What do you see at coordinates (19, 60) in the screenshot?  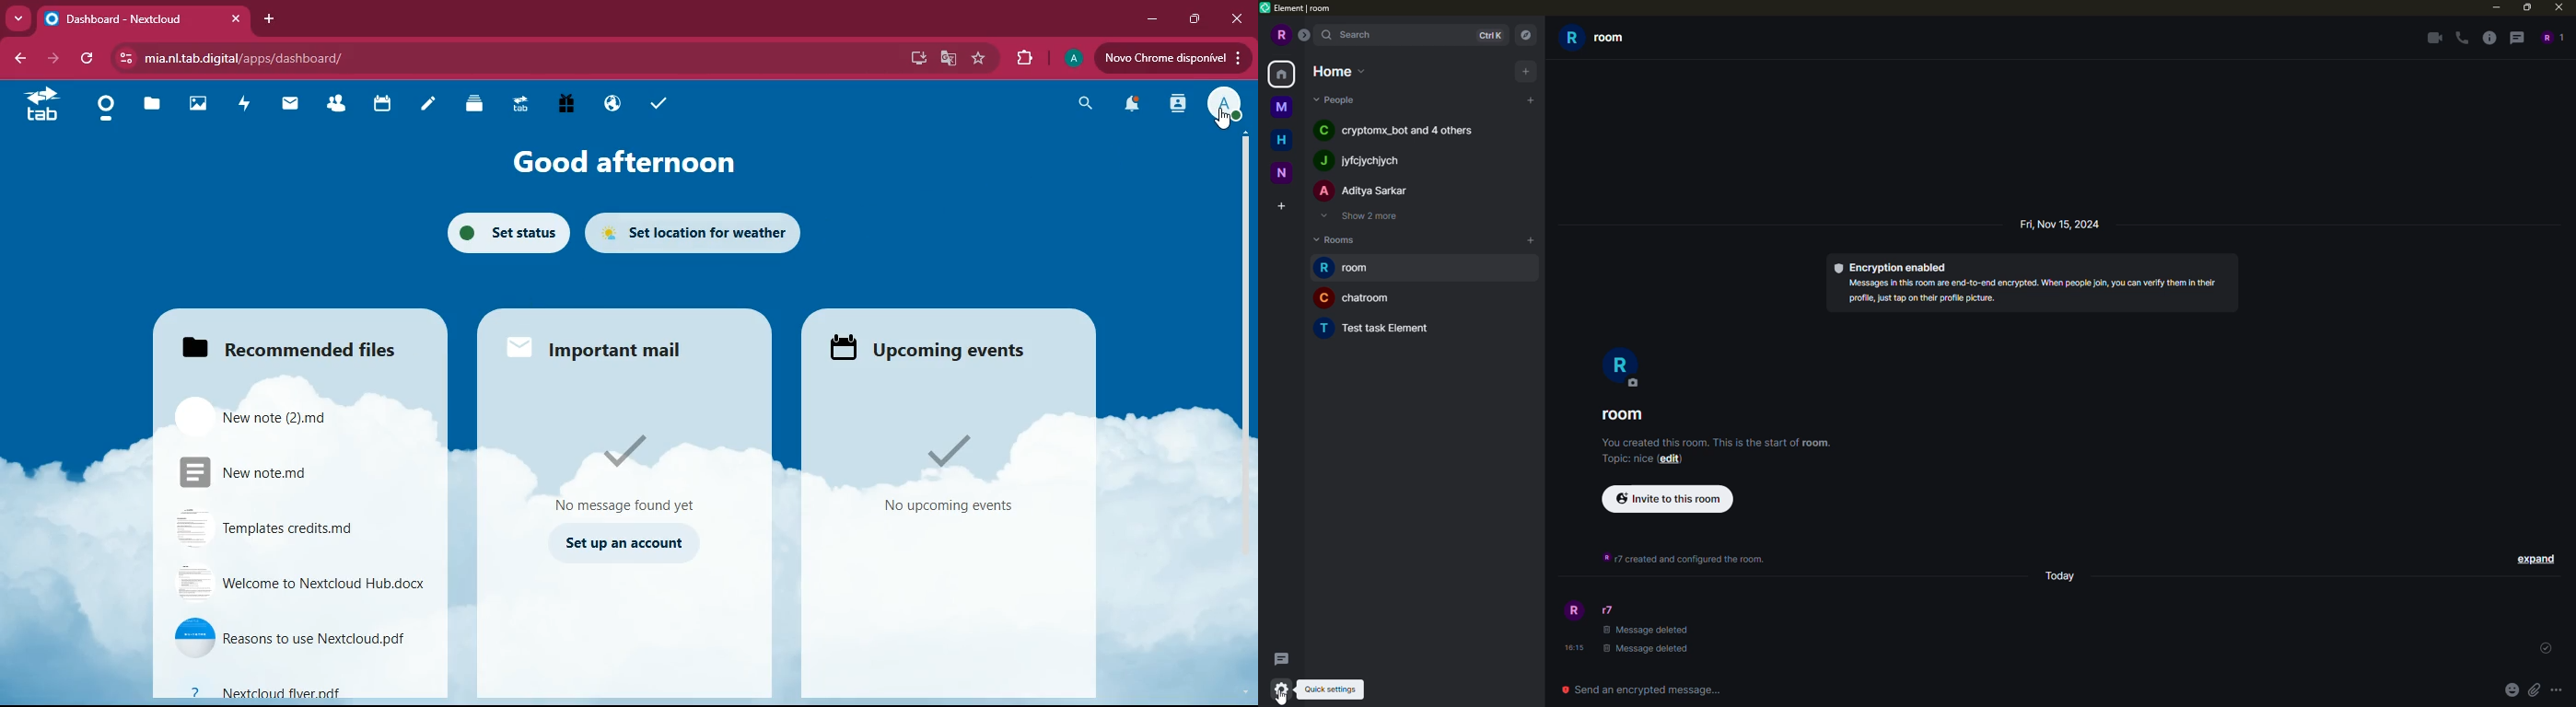 I see `back` at bounding box center [19, 60].